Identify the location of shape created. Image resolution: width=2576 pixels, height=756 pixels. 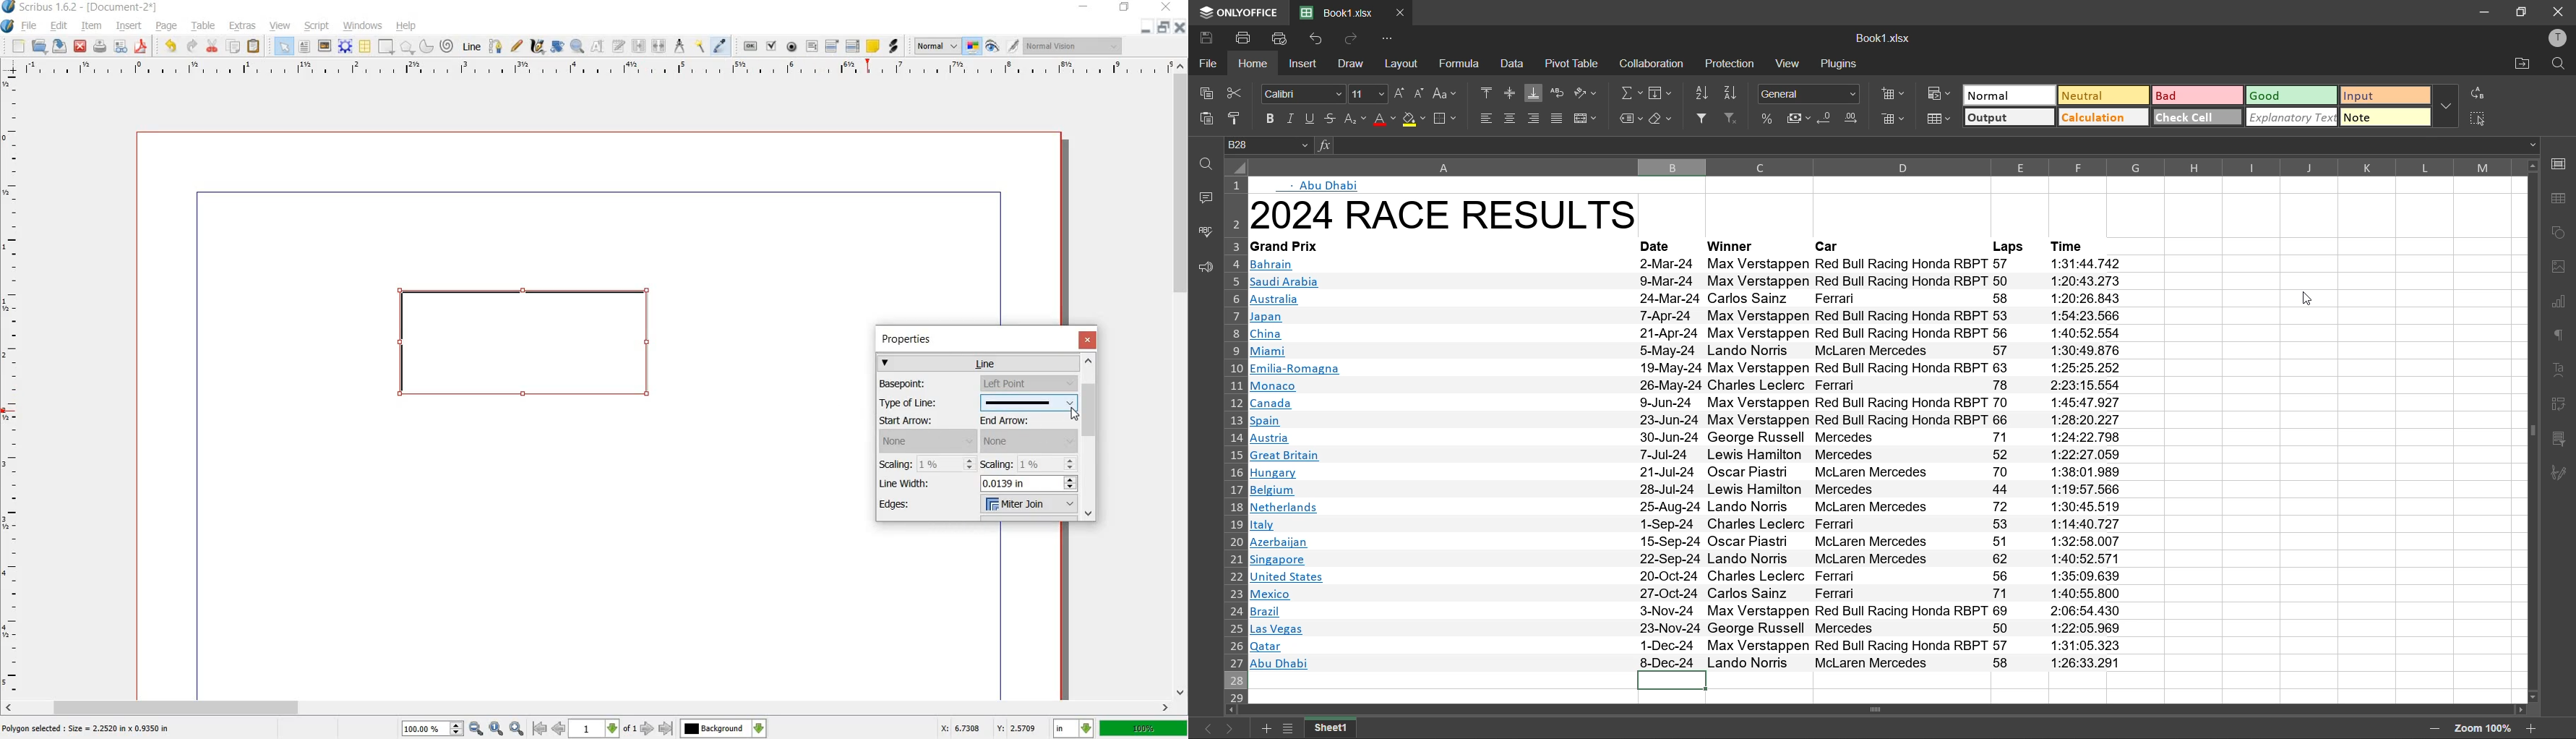
(525, 348).